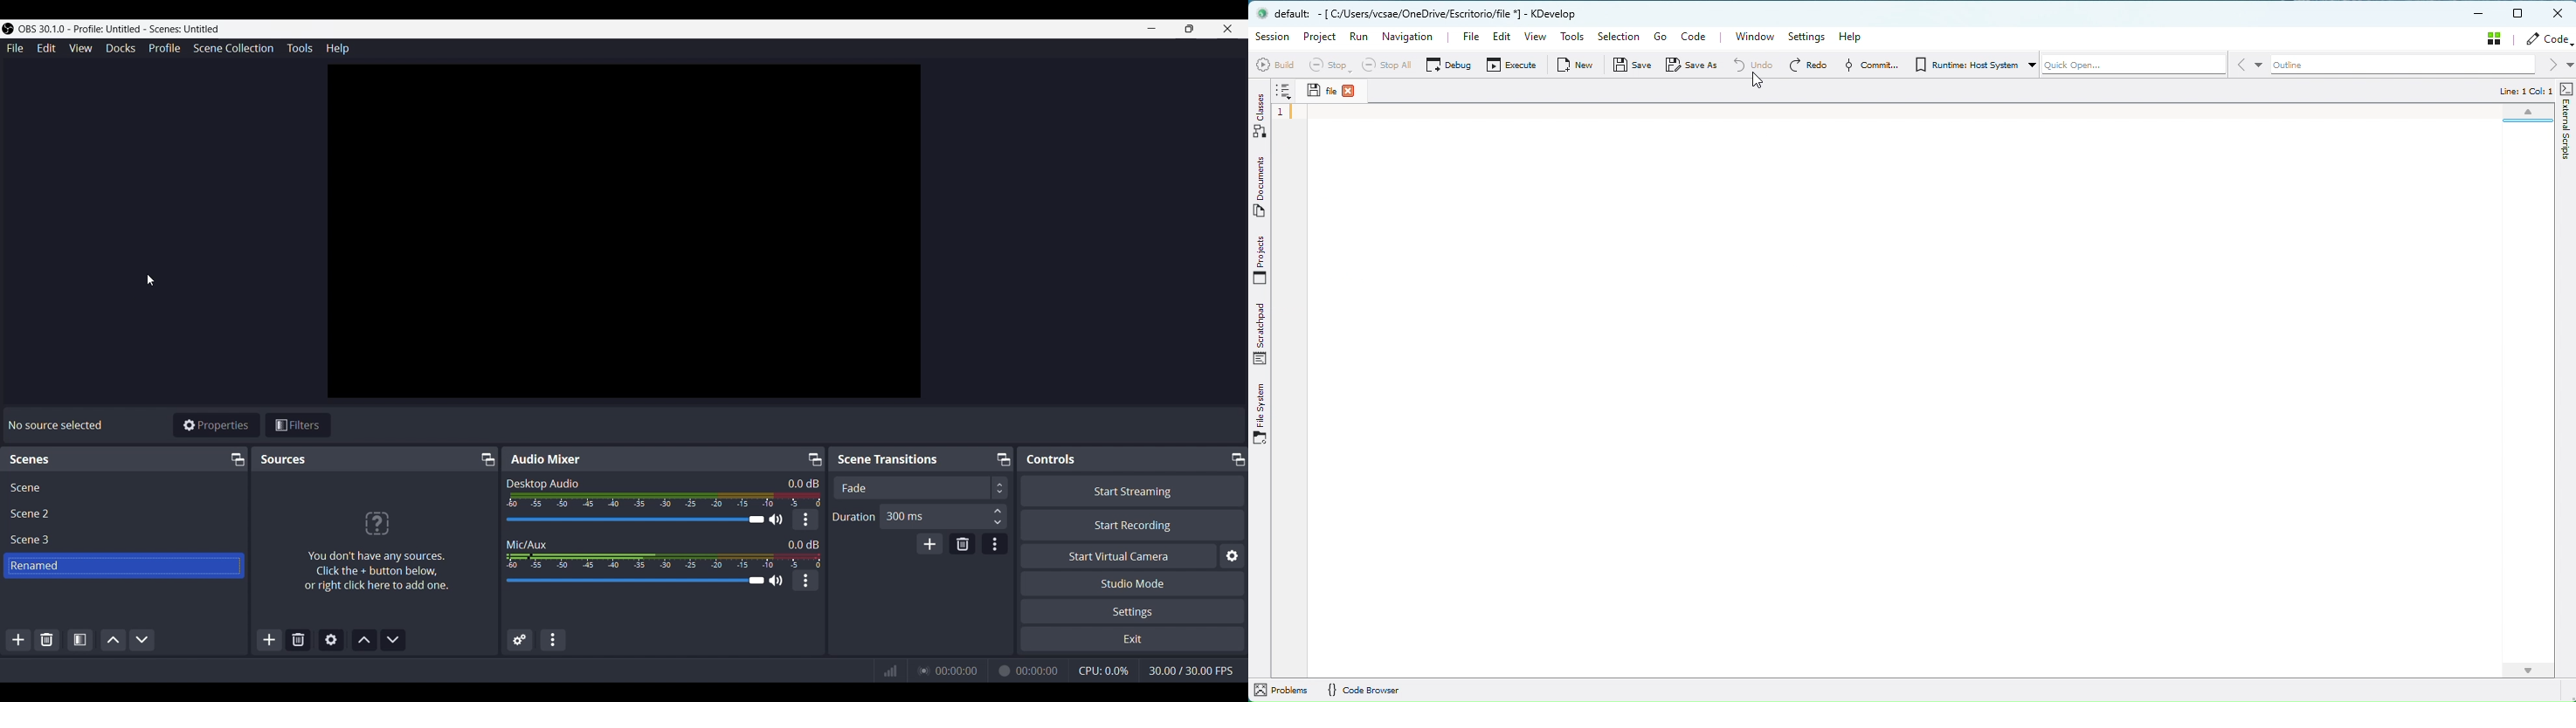  I want to click on  Undock/Pop-out icon, so click(1236, 458).